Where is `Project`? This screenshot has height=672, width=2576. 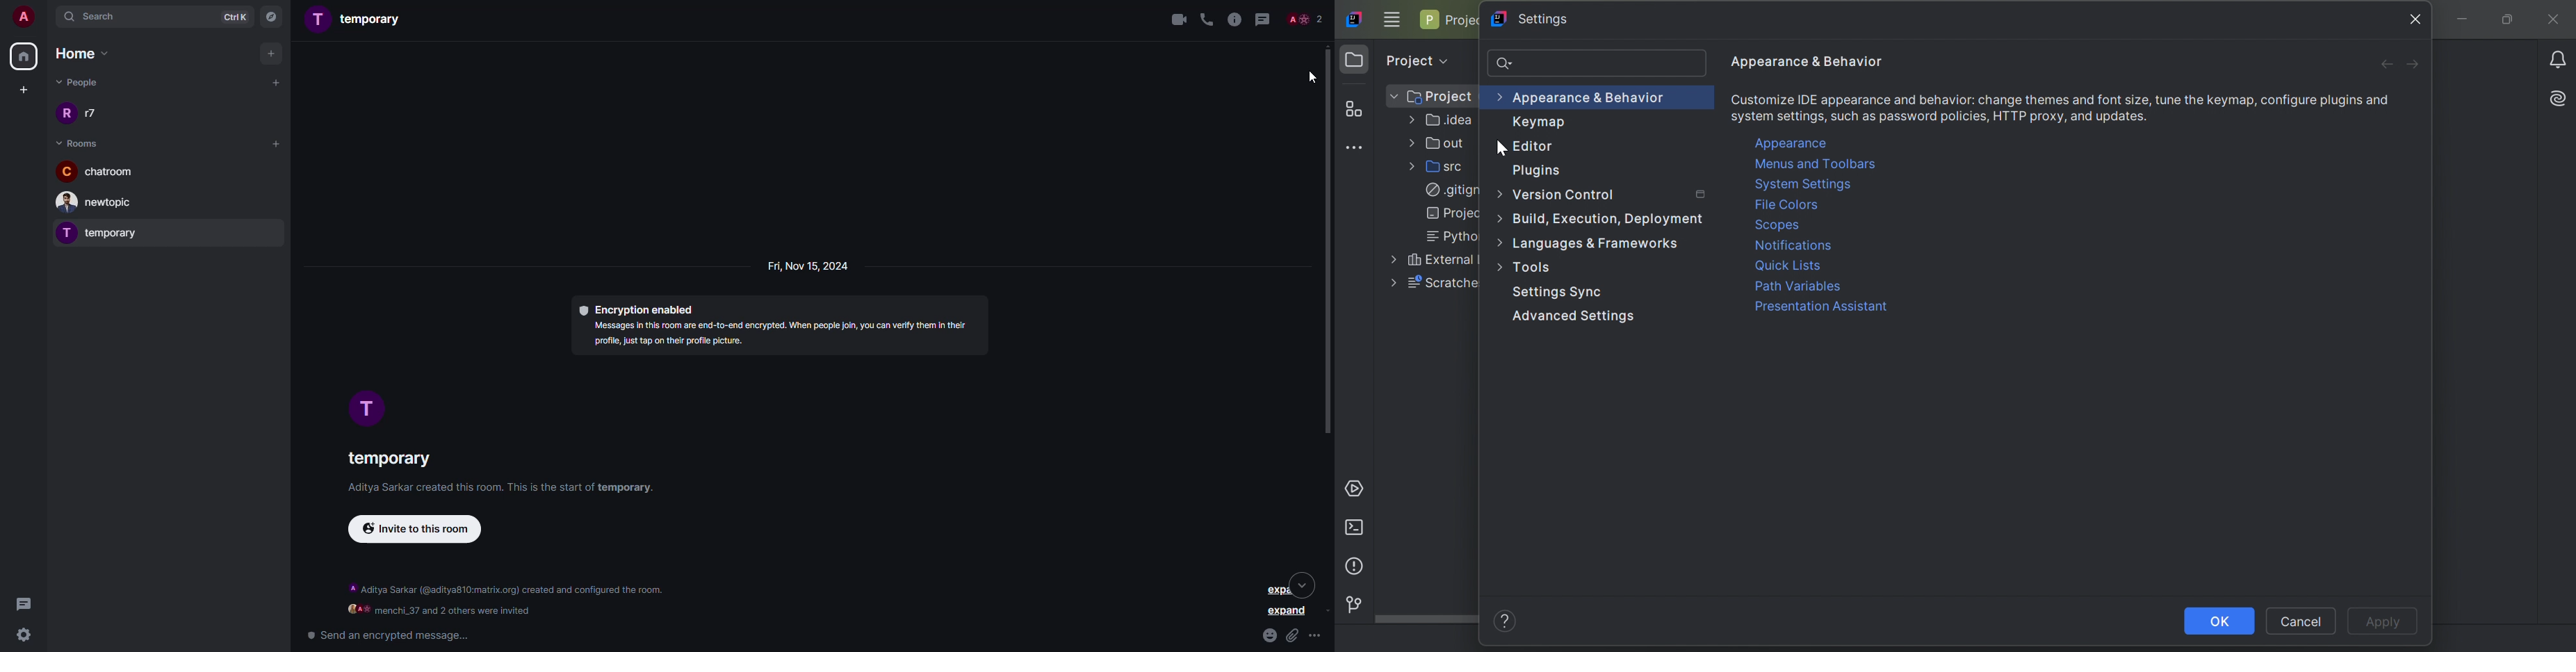 Project is located at coordinates (1451, 20).